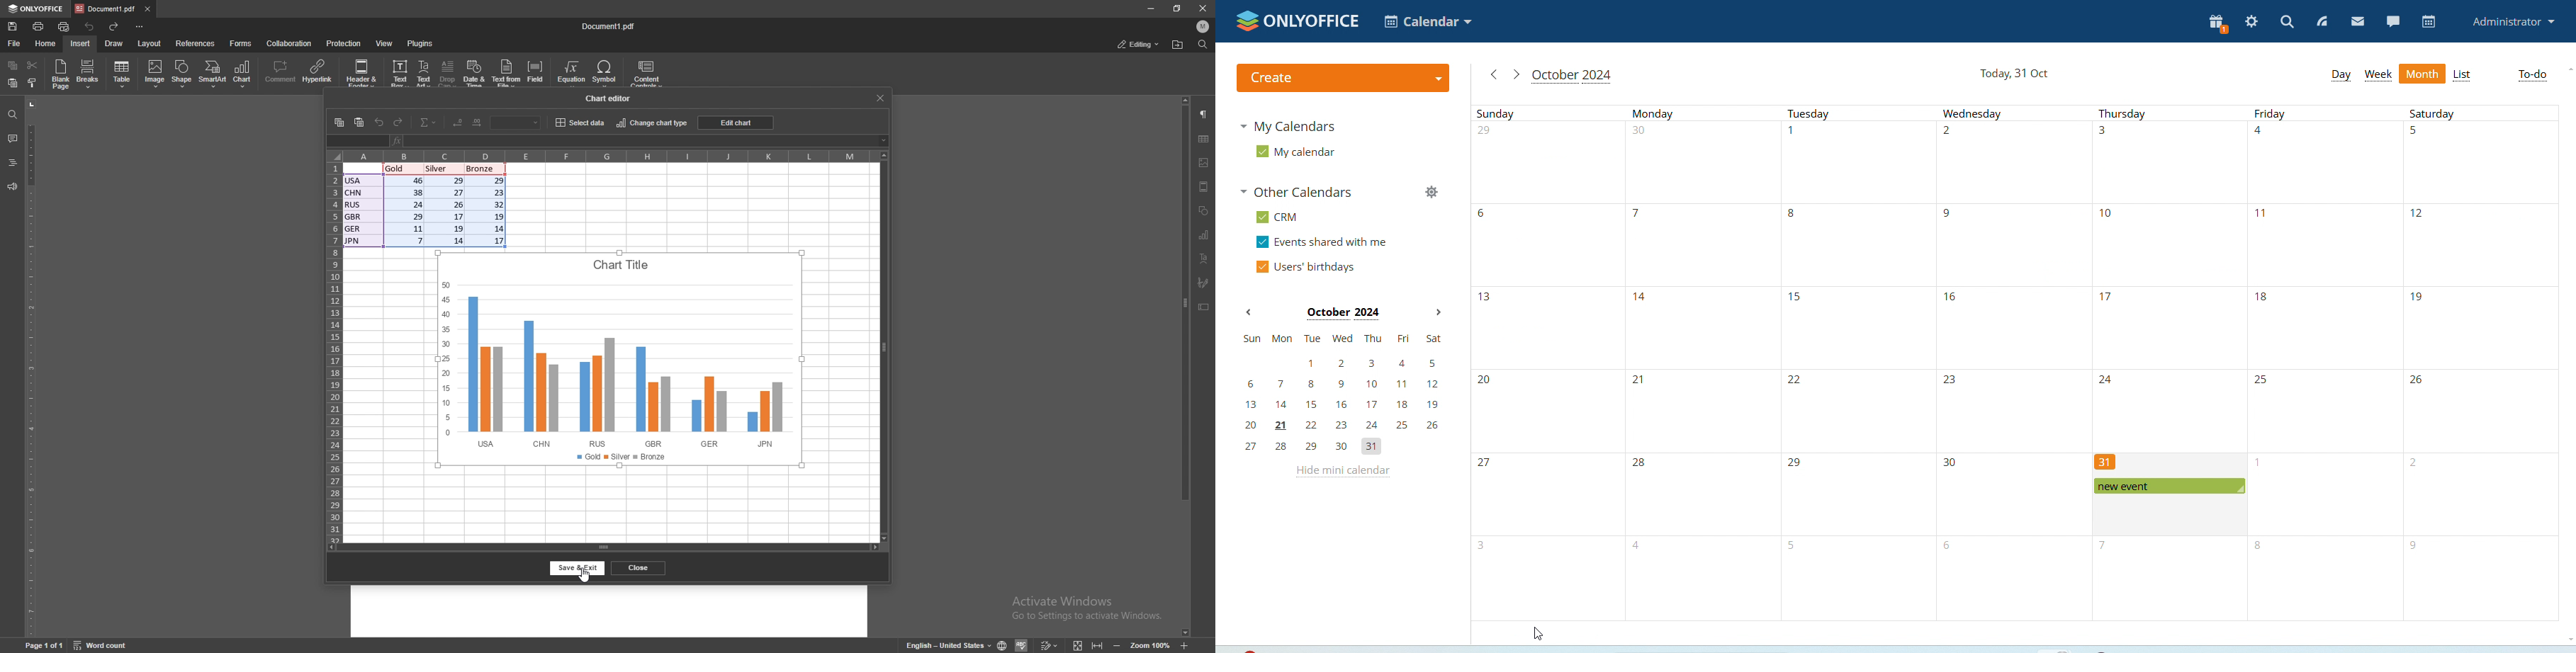  I want to click on redo, so click(115, 27).